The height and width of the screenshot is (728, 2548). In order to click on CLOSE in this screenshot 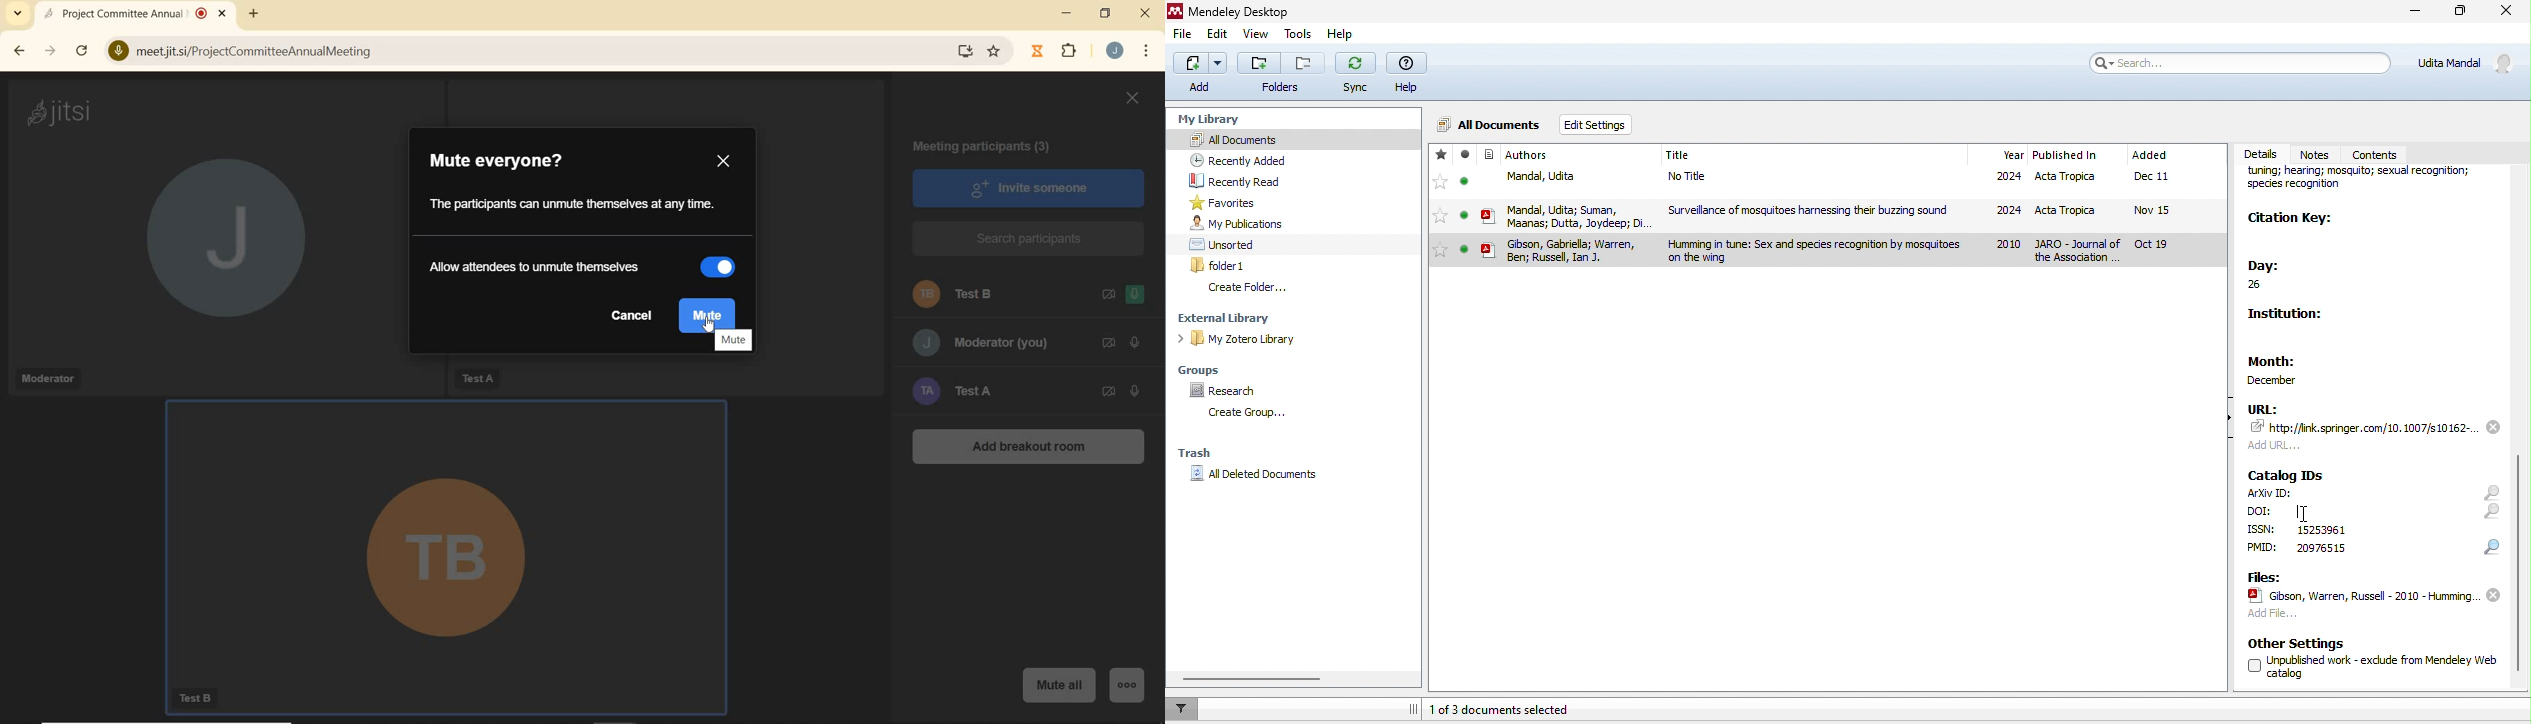, I will do `click(1146, 14)`.